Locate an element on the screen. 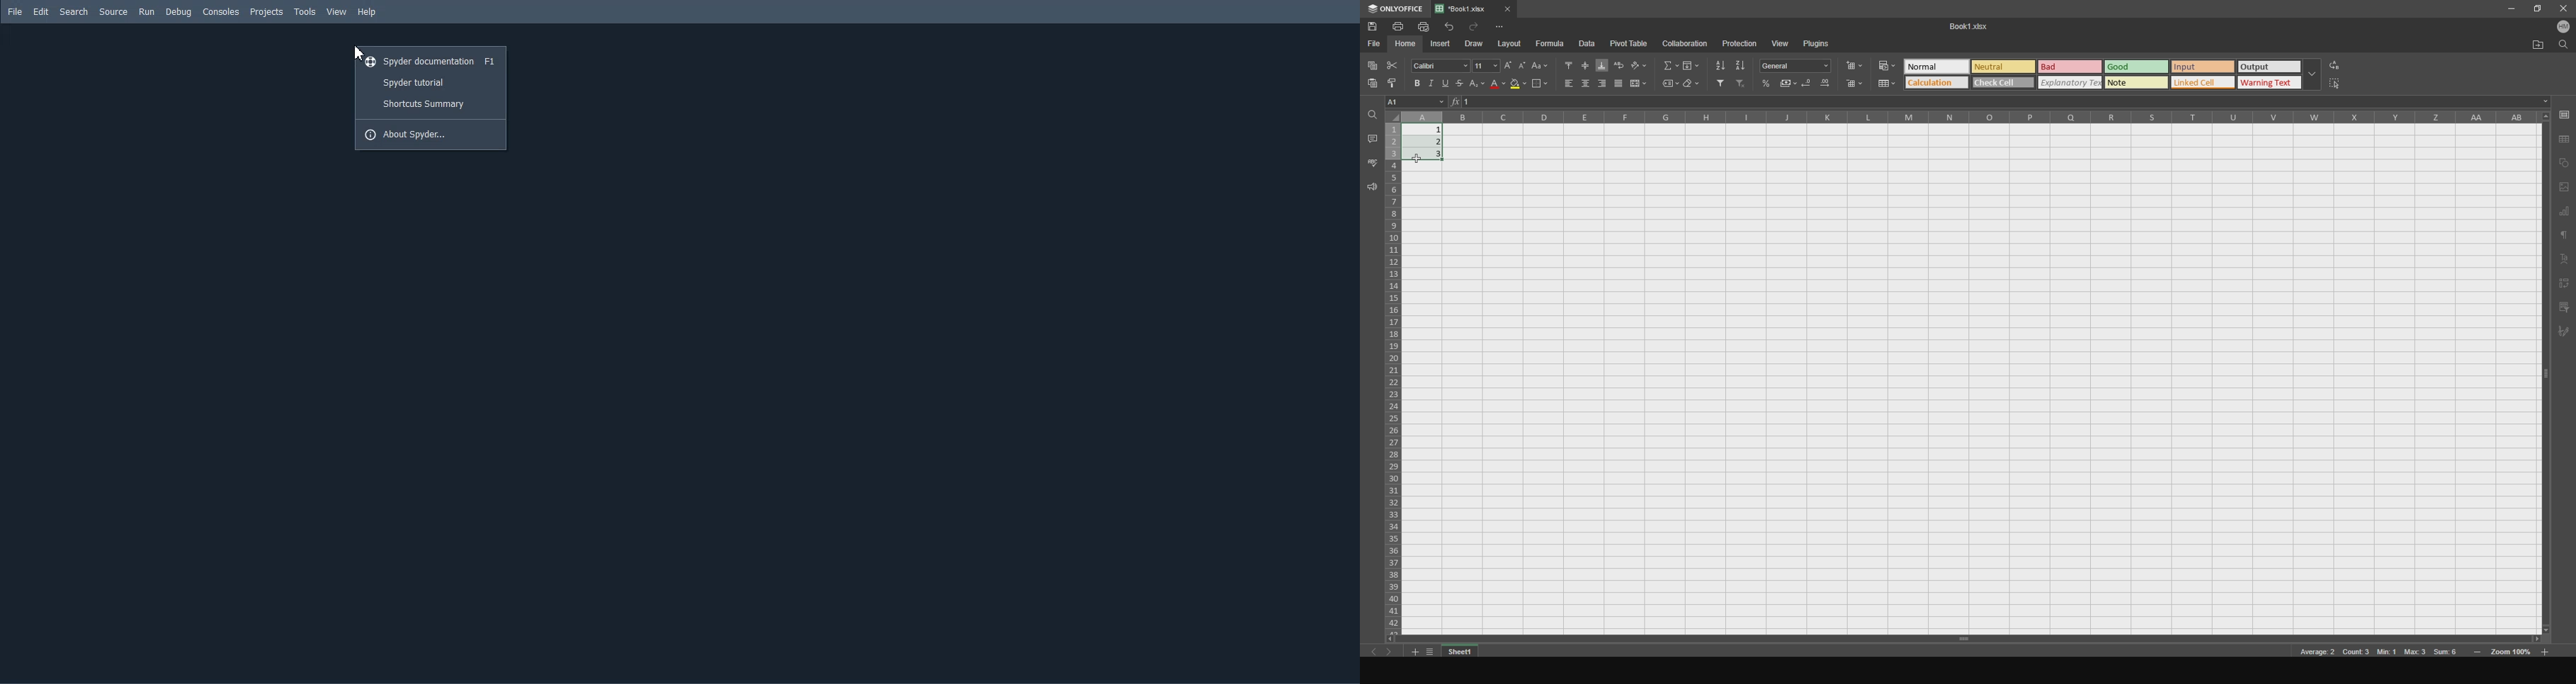  wrap text is located at coordinates (1618, 63).